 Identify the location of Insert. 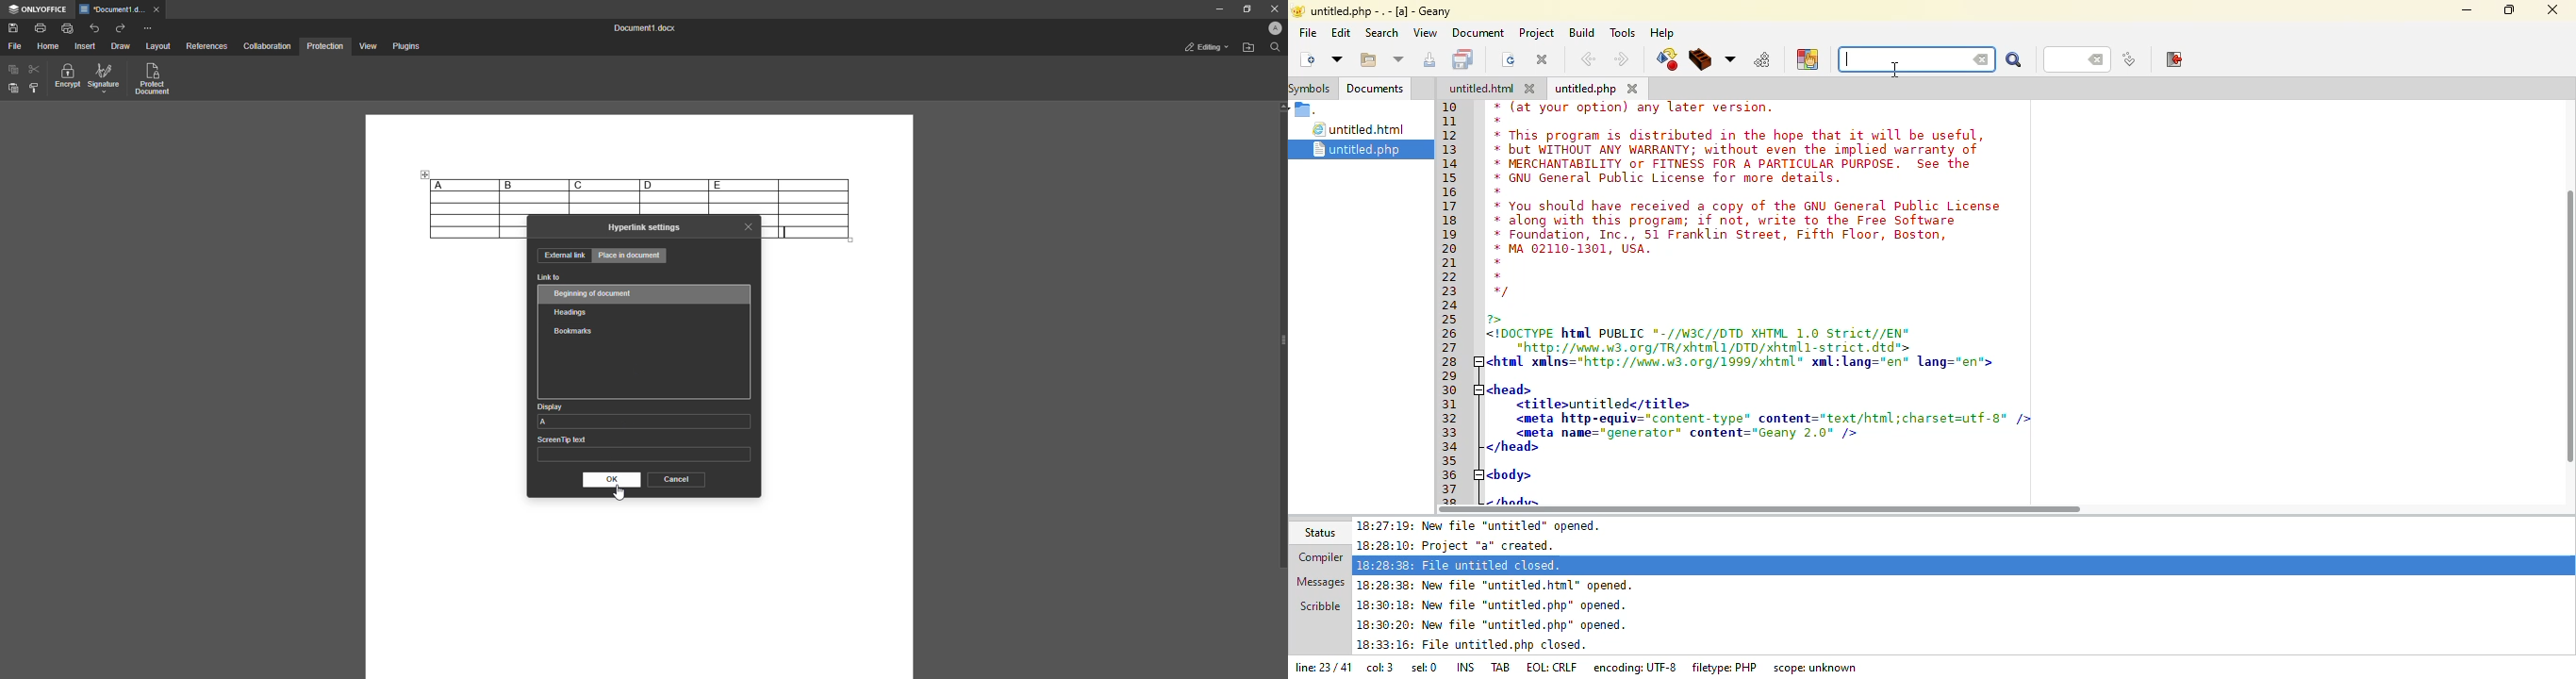
(86, 46).